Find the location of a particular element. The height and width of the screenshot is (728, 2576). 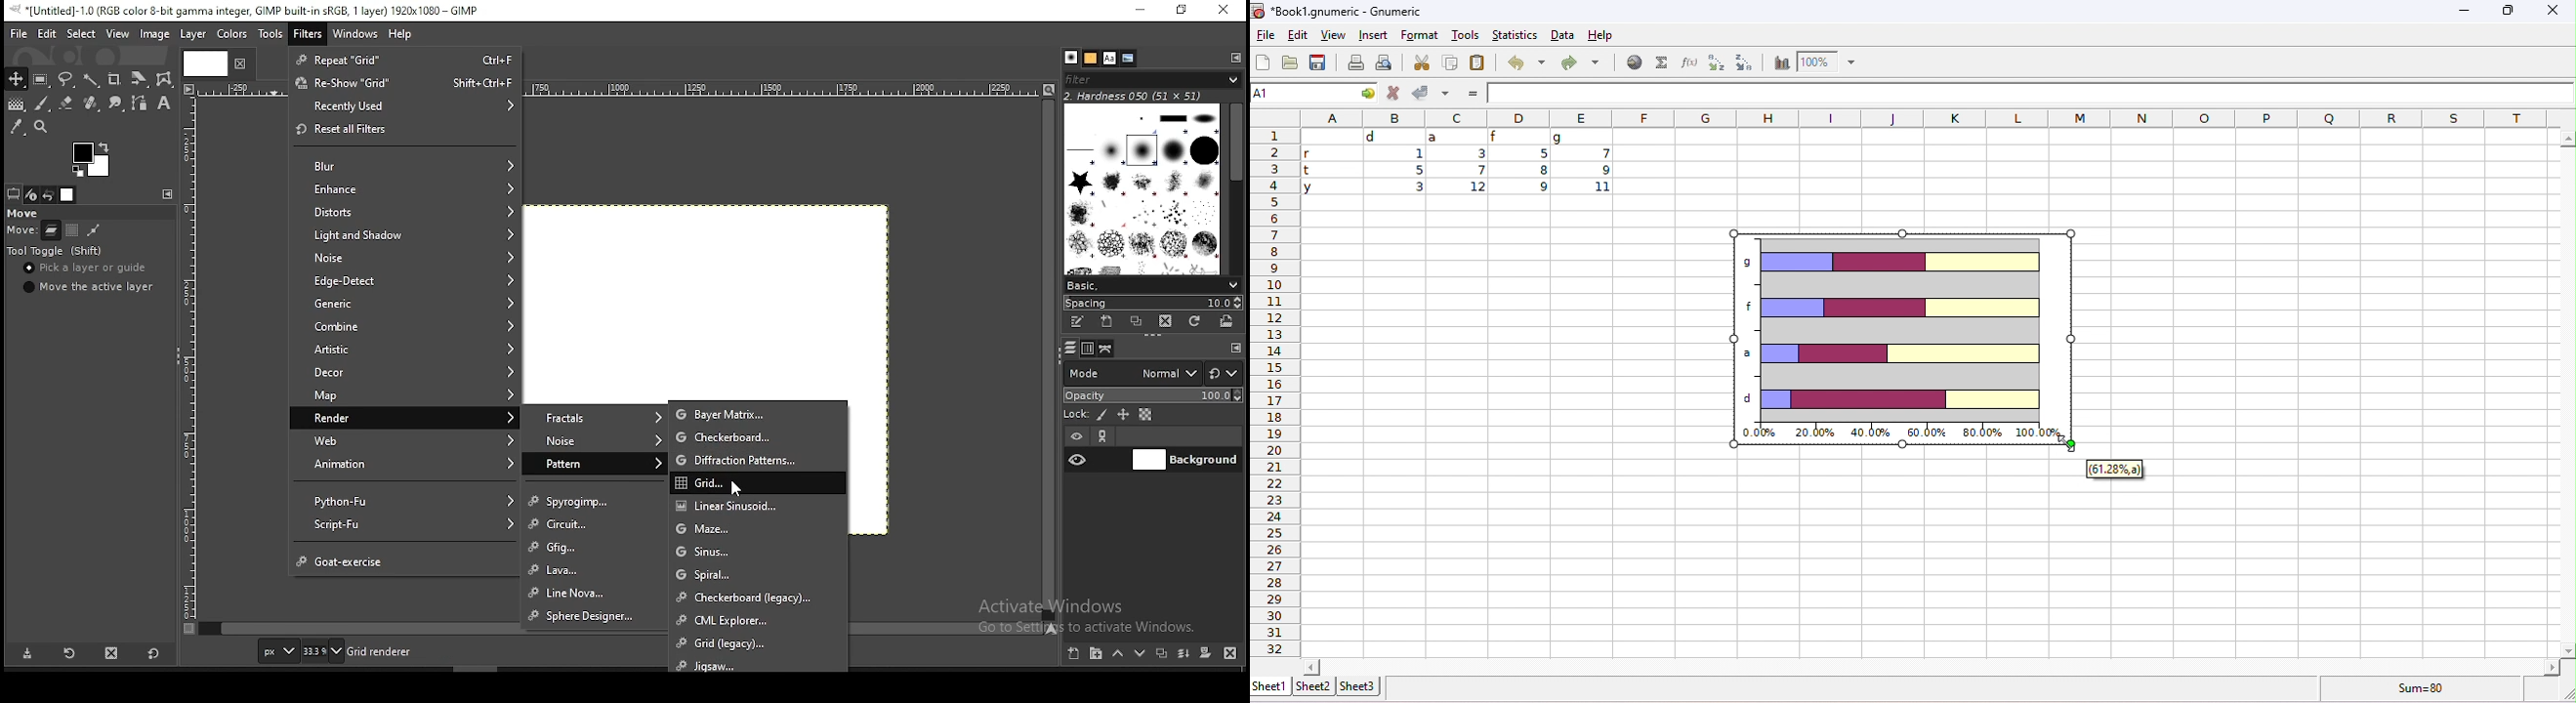

select is located at coordinates (78, 33).